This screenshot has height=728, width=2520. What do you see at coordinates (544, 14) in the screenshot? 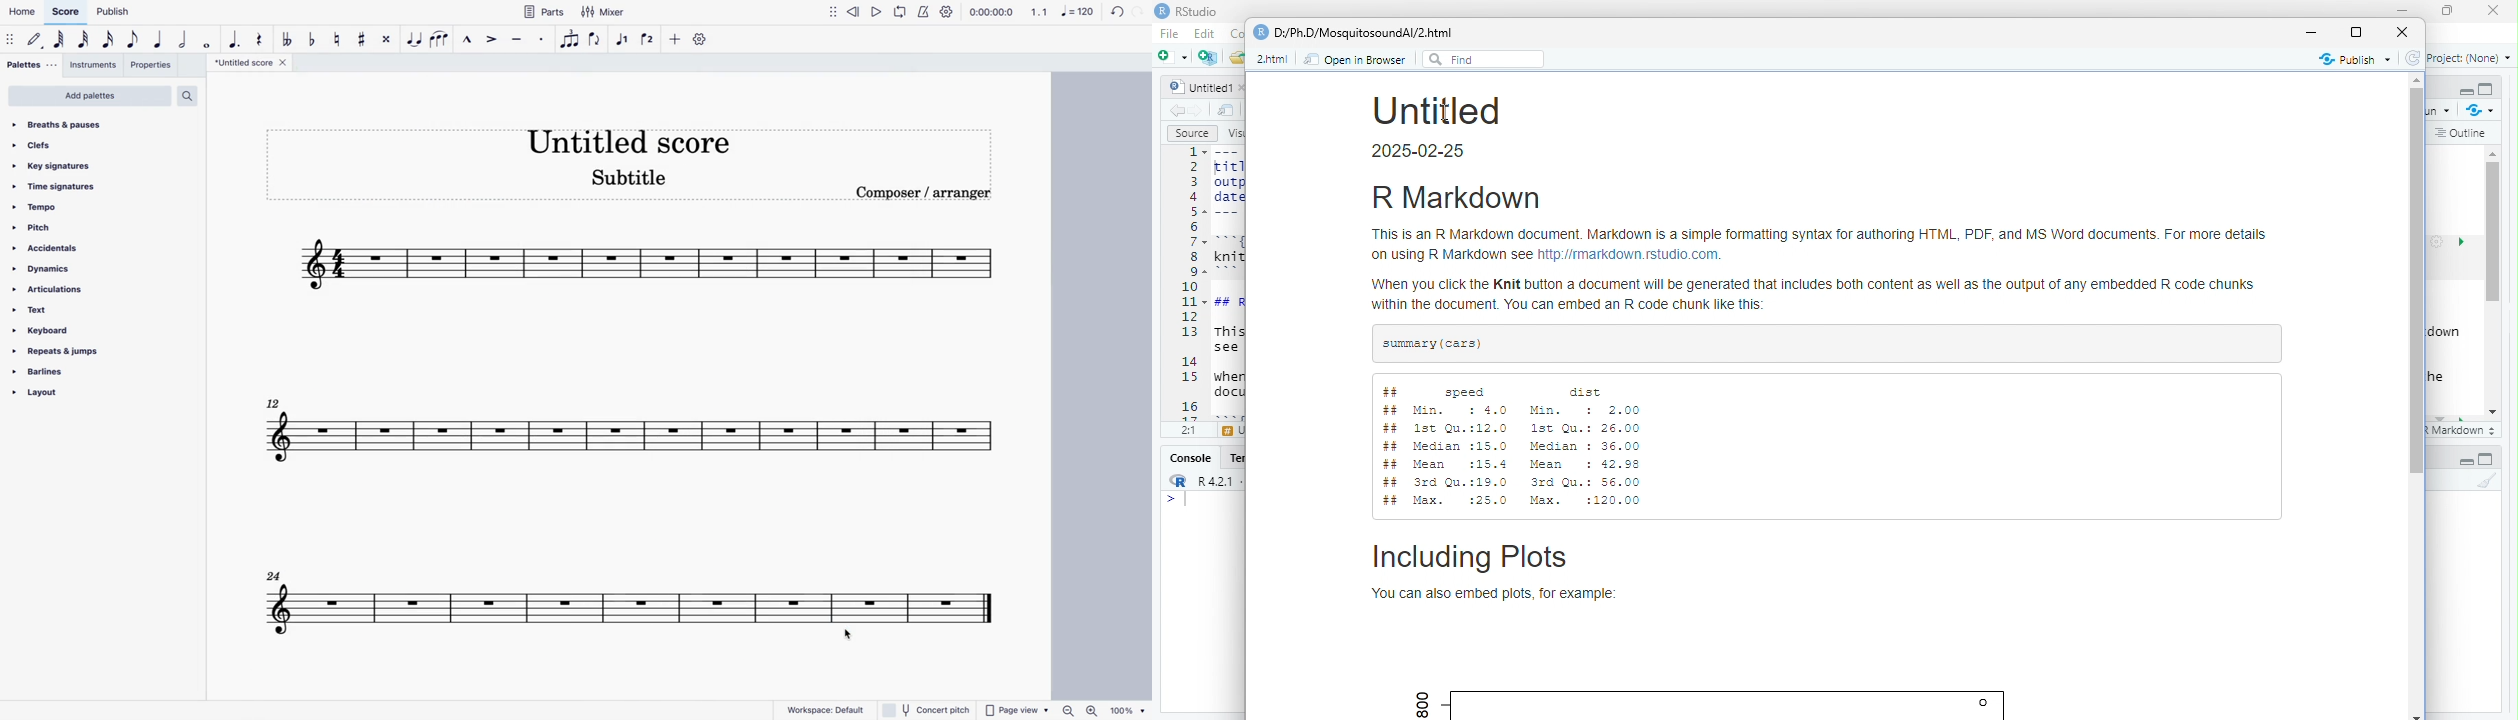
I see `Parts` at bounding box center [544, 14].